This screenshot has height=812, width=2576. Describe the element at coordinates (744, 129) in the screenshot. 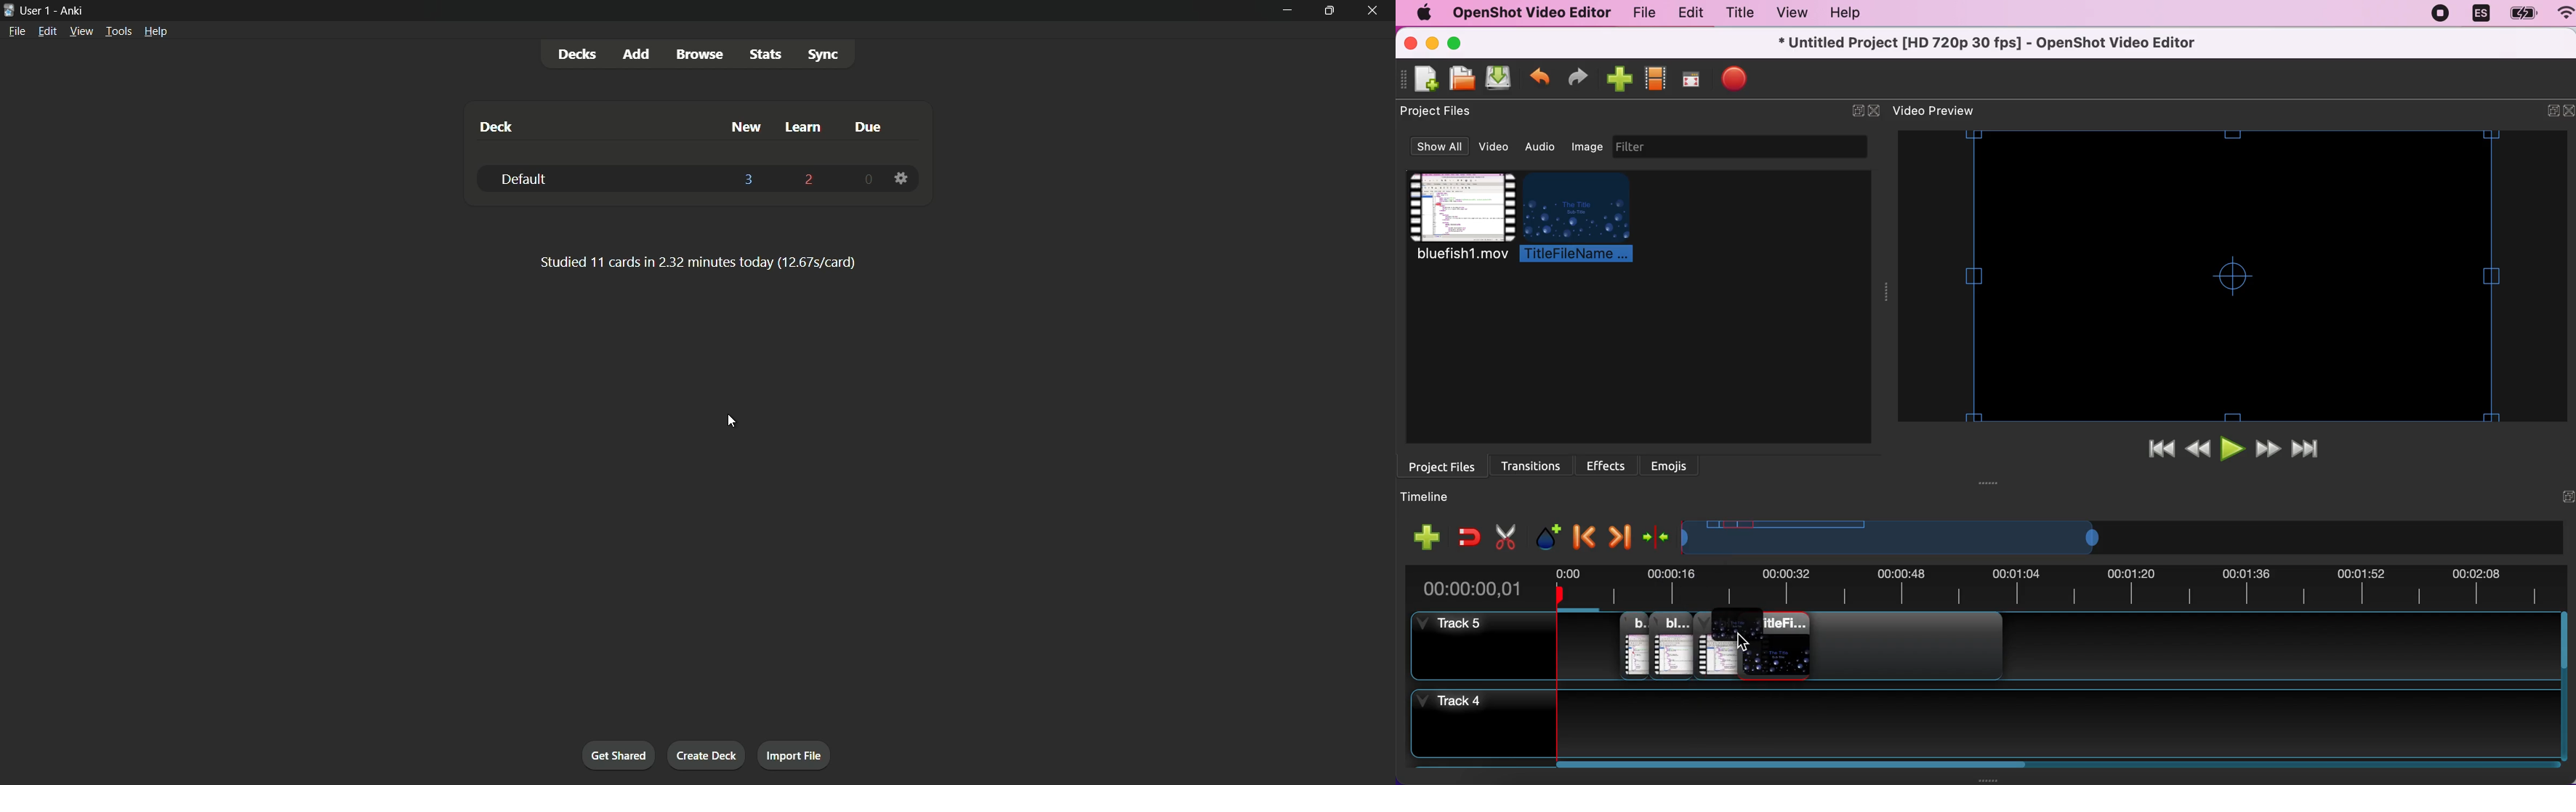

I see `new` at that location.